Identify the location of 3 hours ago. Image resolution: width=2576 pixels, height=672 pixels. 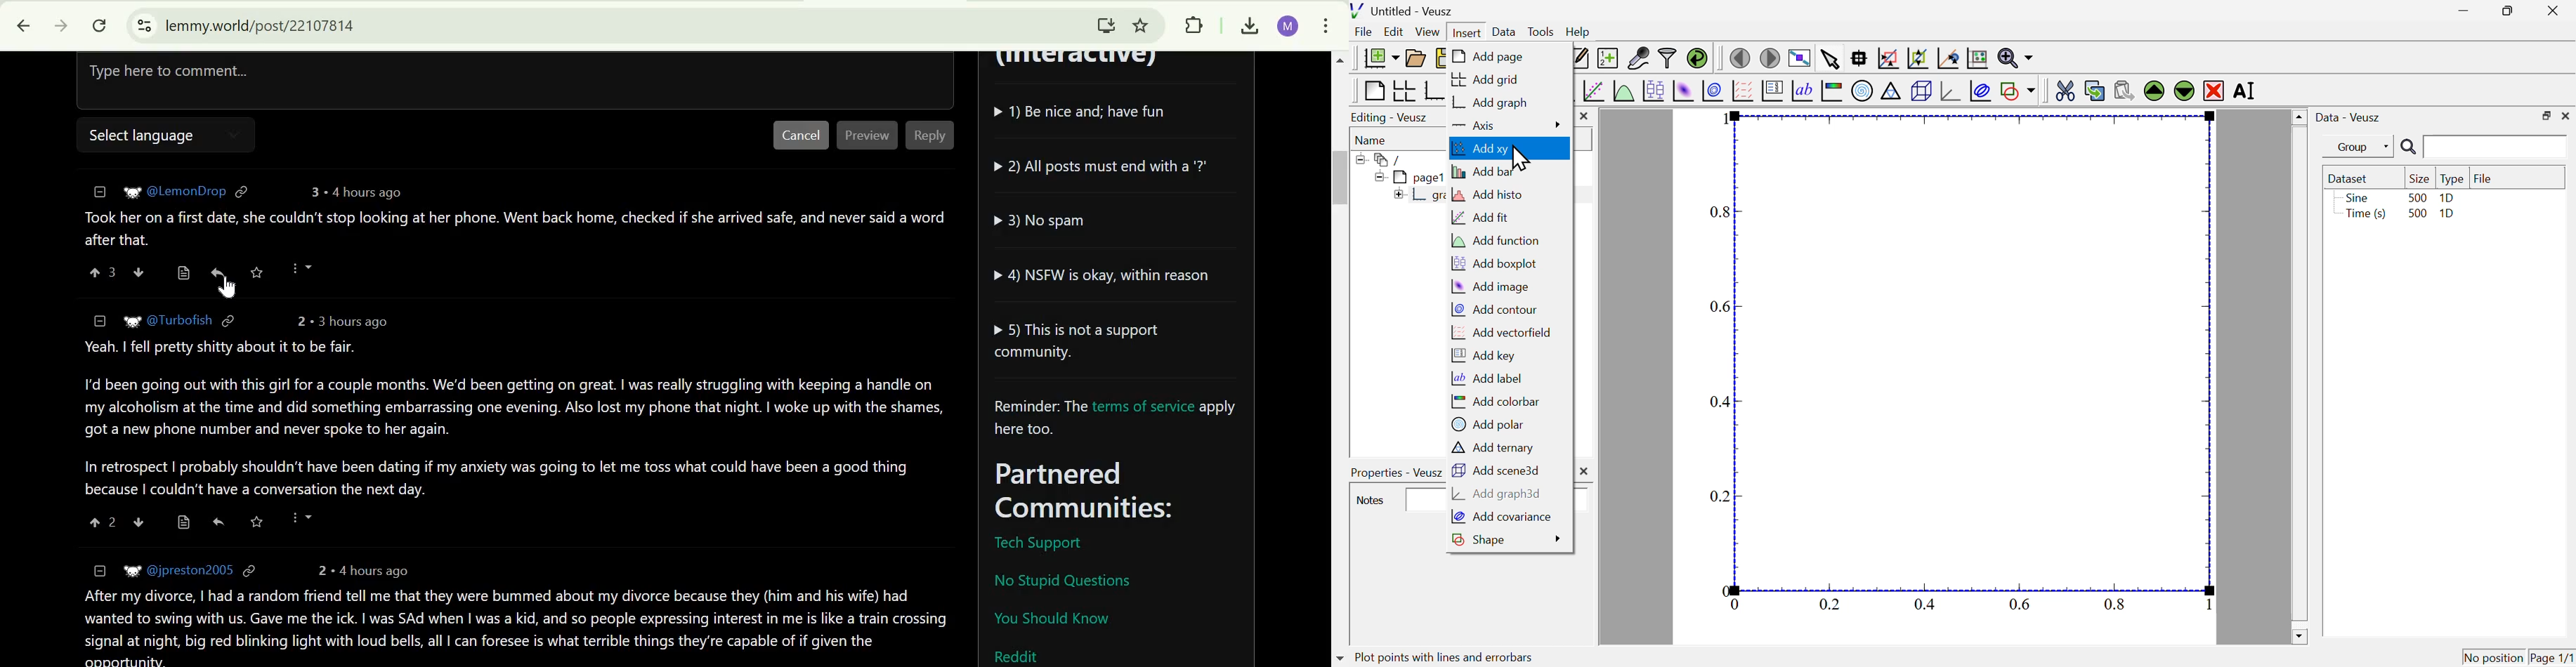
(351, 320).